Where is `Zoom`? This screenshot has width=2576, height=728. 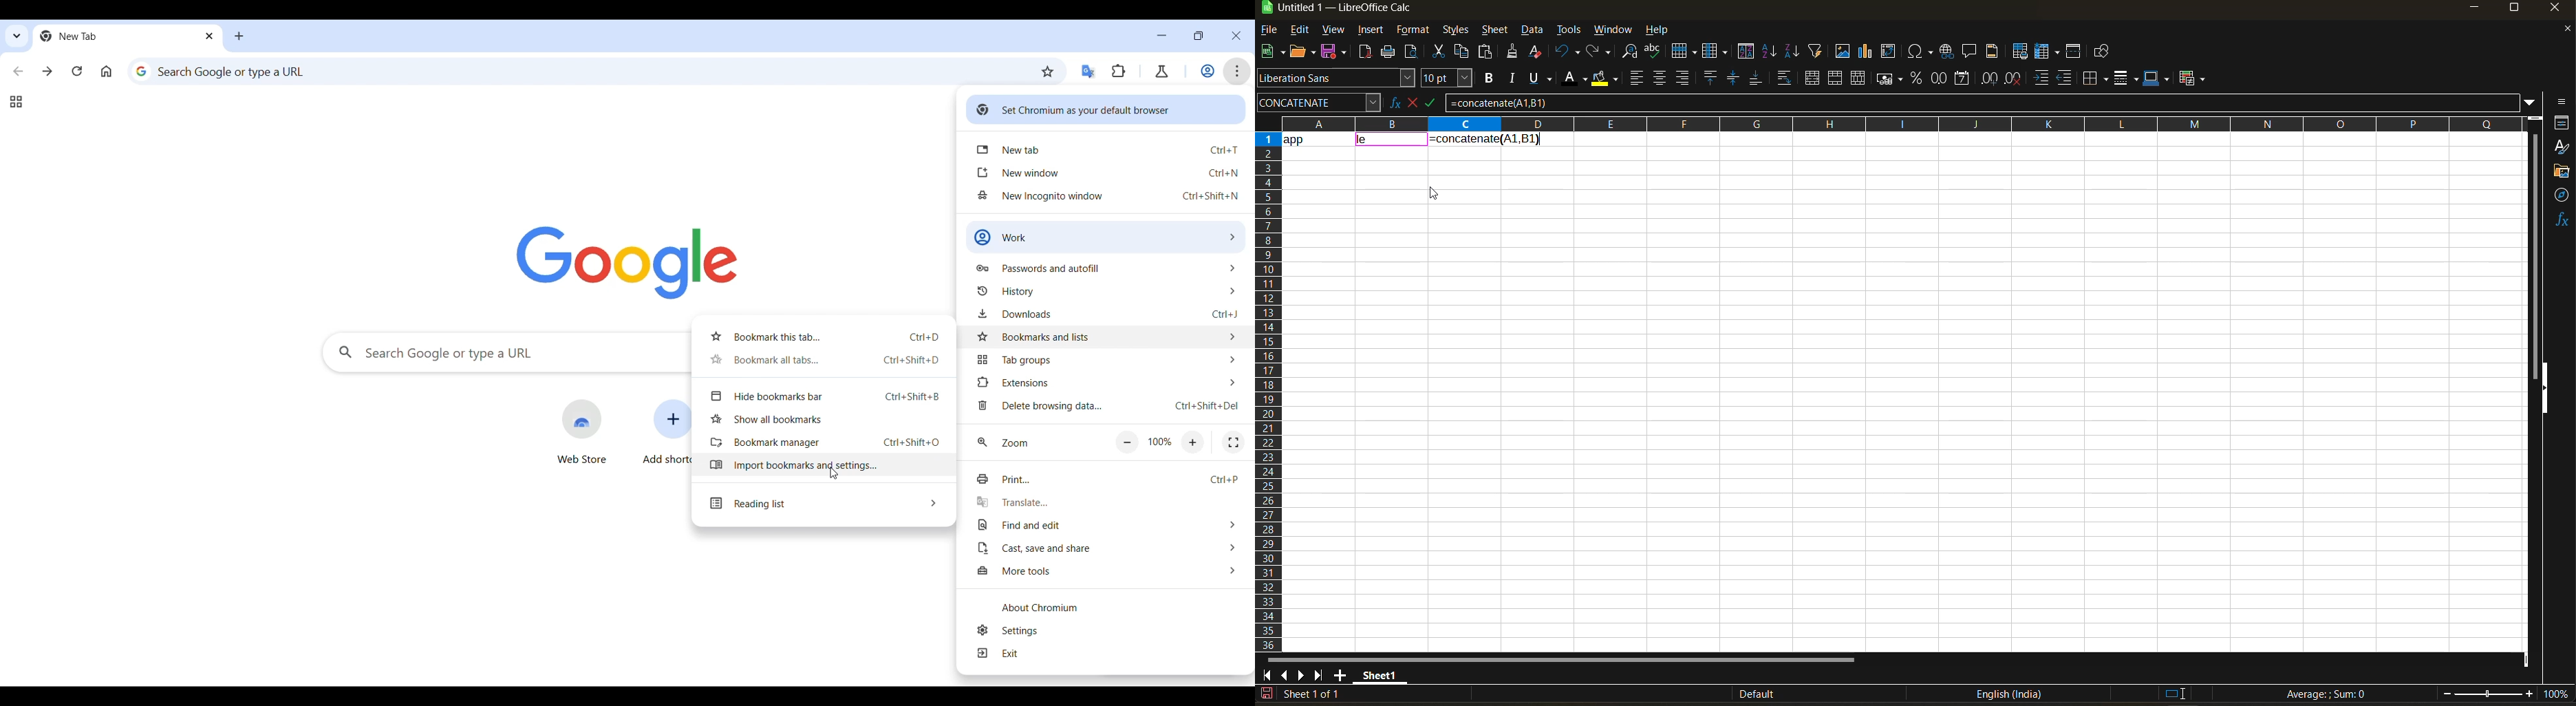
Zoom is located at coordinates (1003, 443).